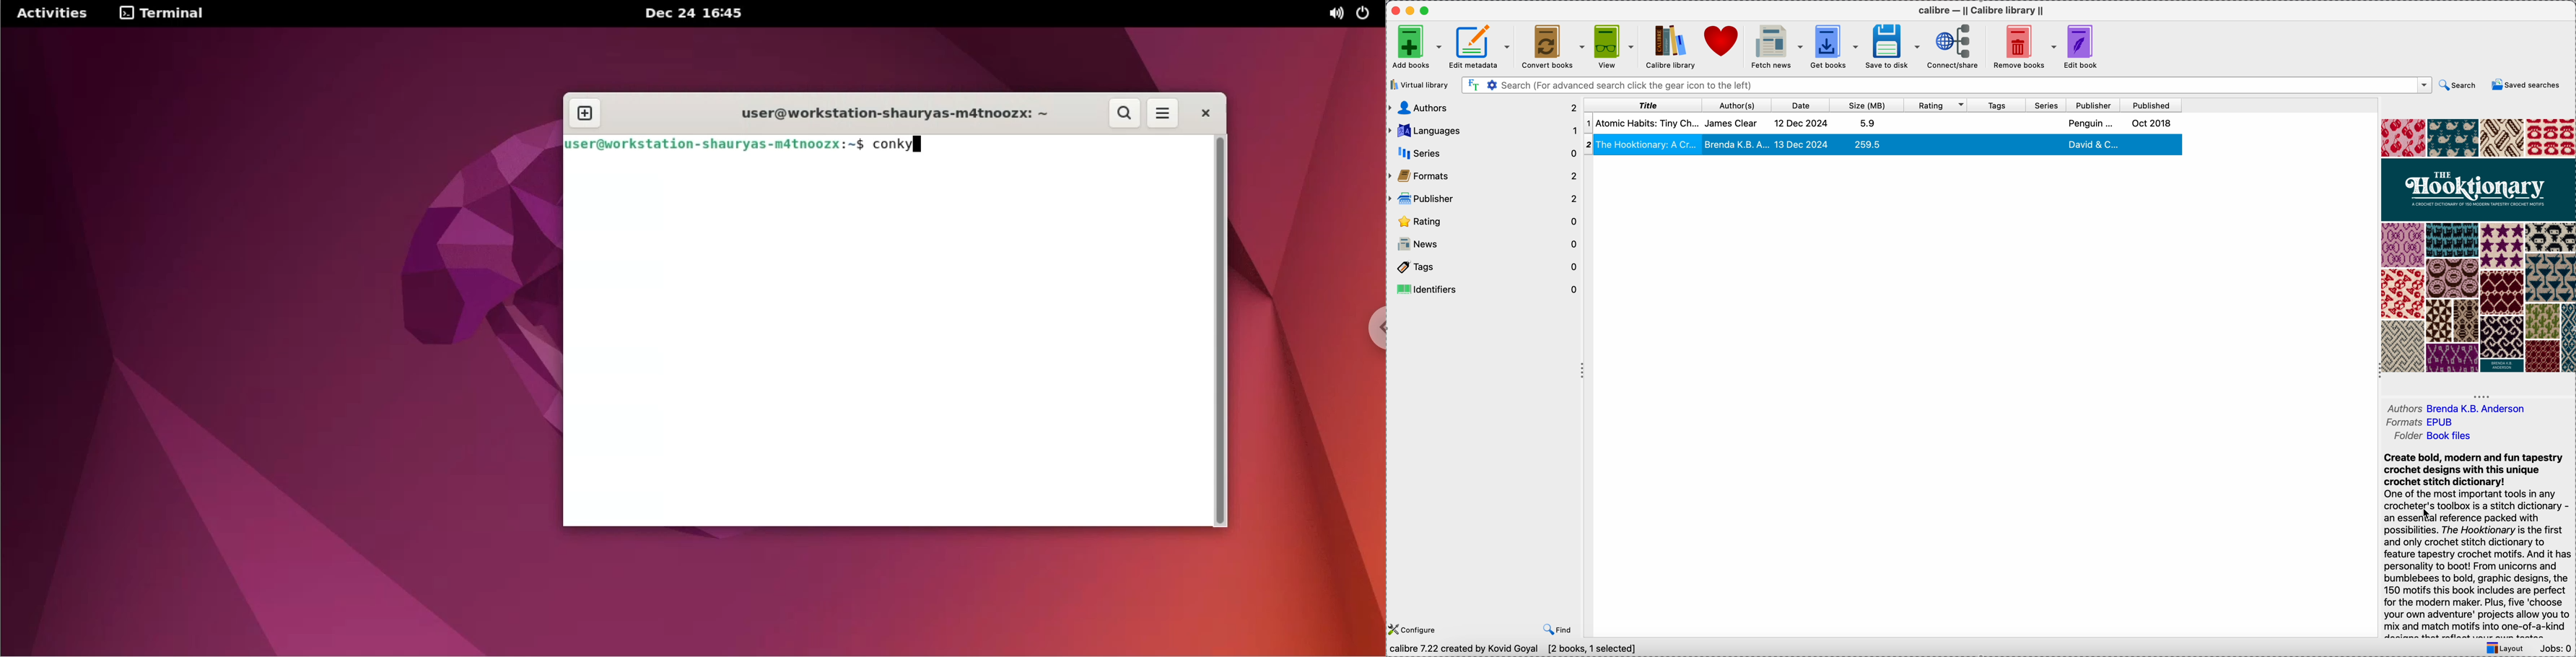  What do you see at coordinates (1412, 11) in the screenshot?
I see `minimize Calibre` at bounding box center [1412, 11].